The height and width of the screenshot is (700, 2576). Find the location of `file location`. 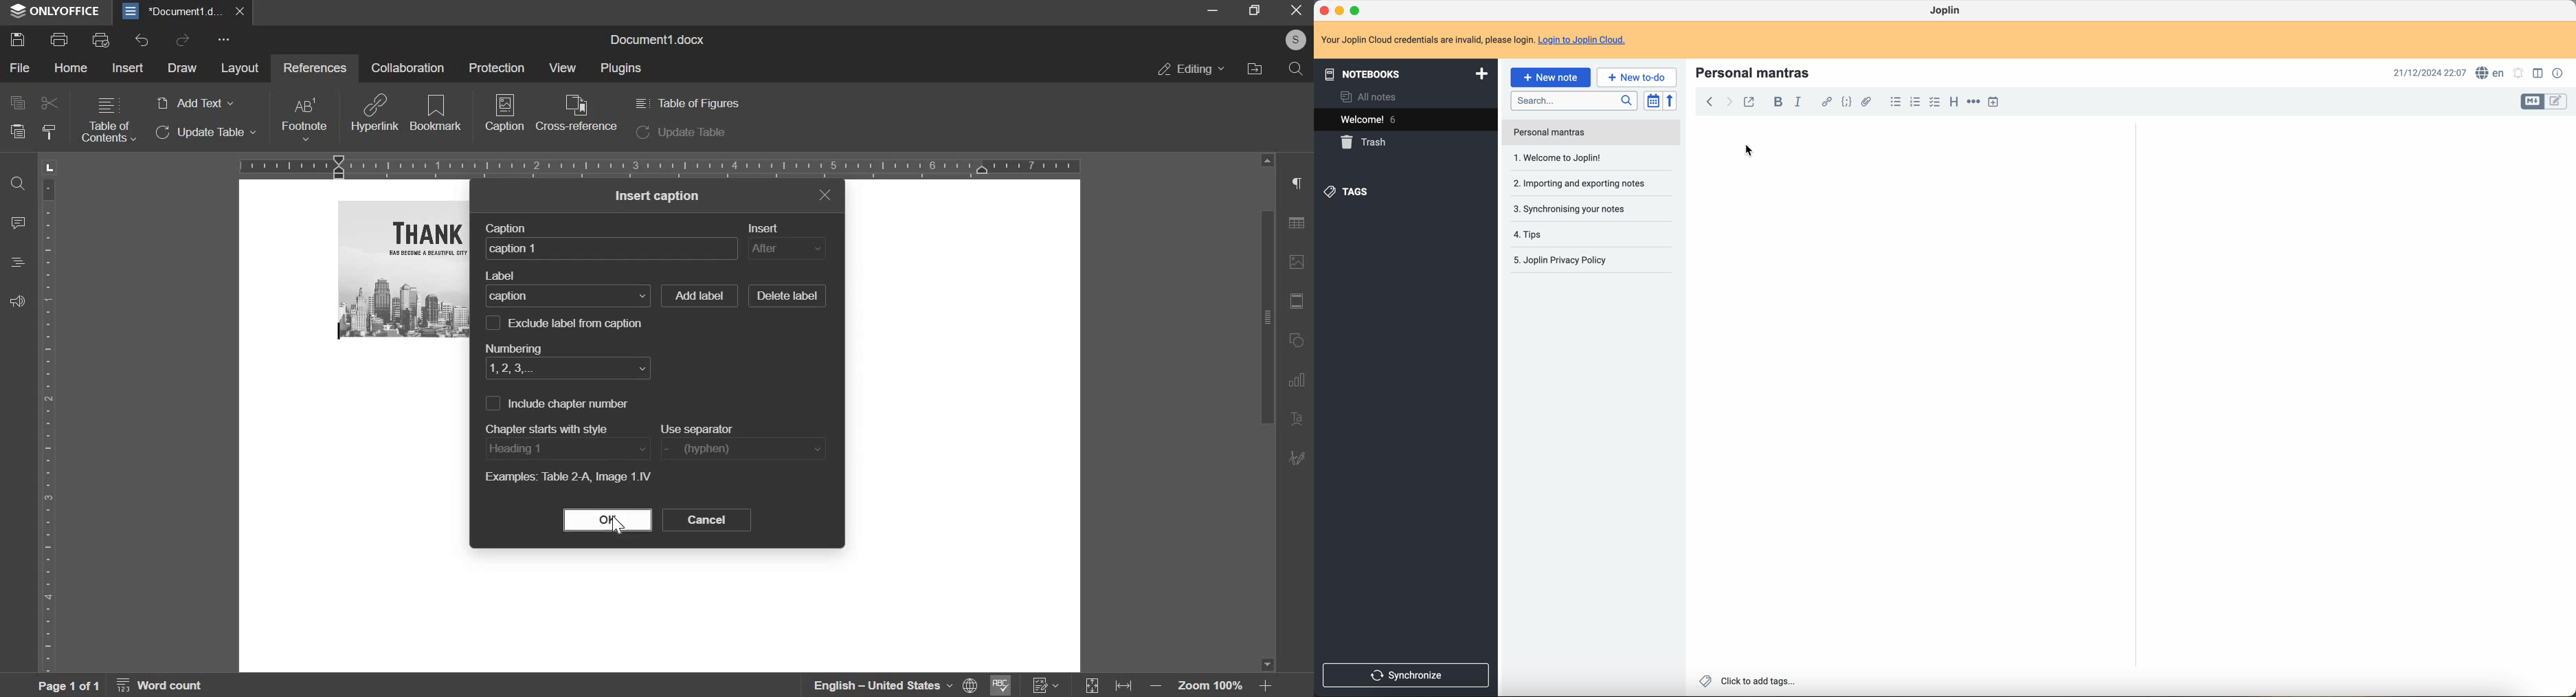

file location is located at coordinates (1254, 68).